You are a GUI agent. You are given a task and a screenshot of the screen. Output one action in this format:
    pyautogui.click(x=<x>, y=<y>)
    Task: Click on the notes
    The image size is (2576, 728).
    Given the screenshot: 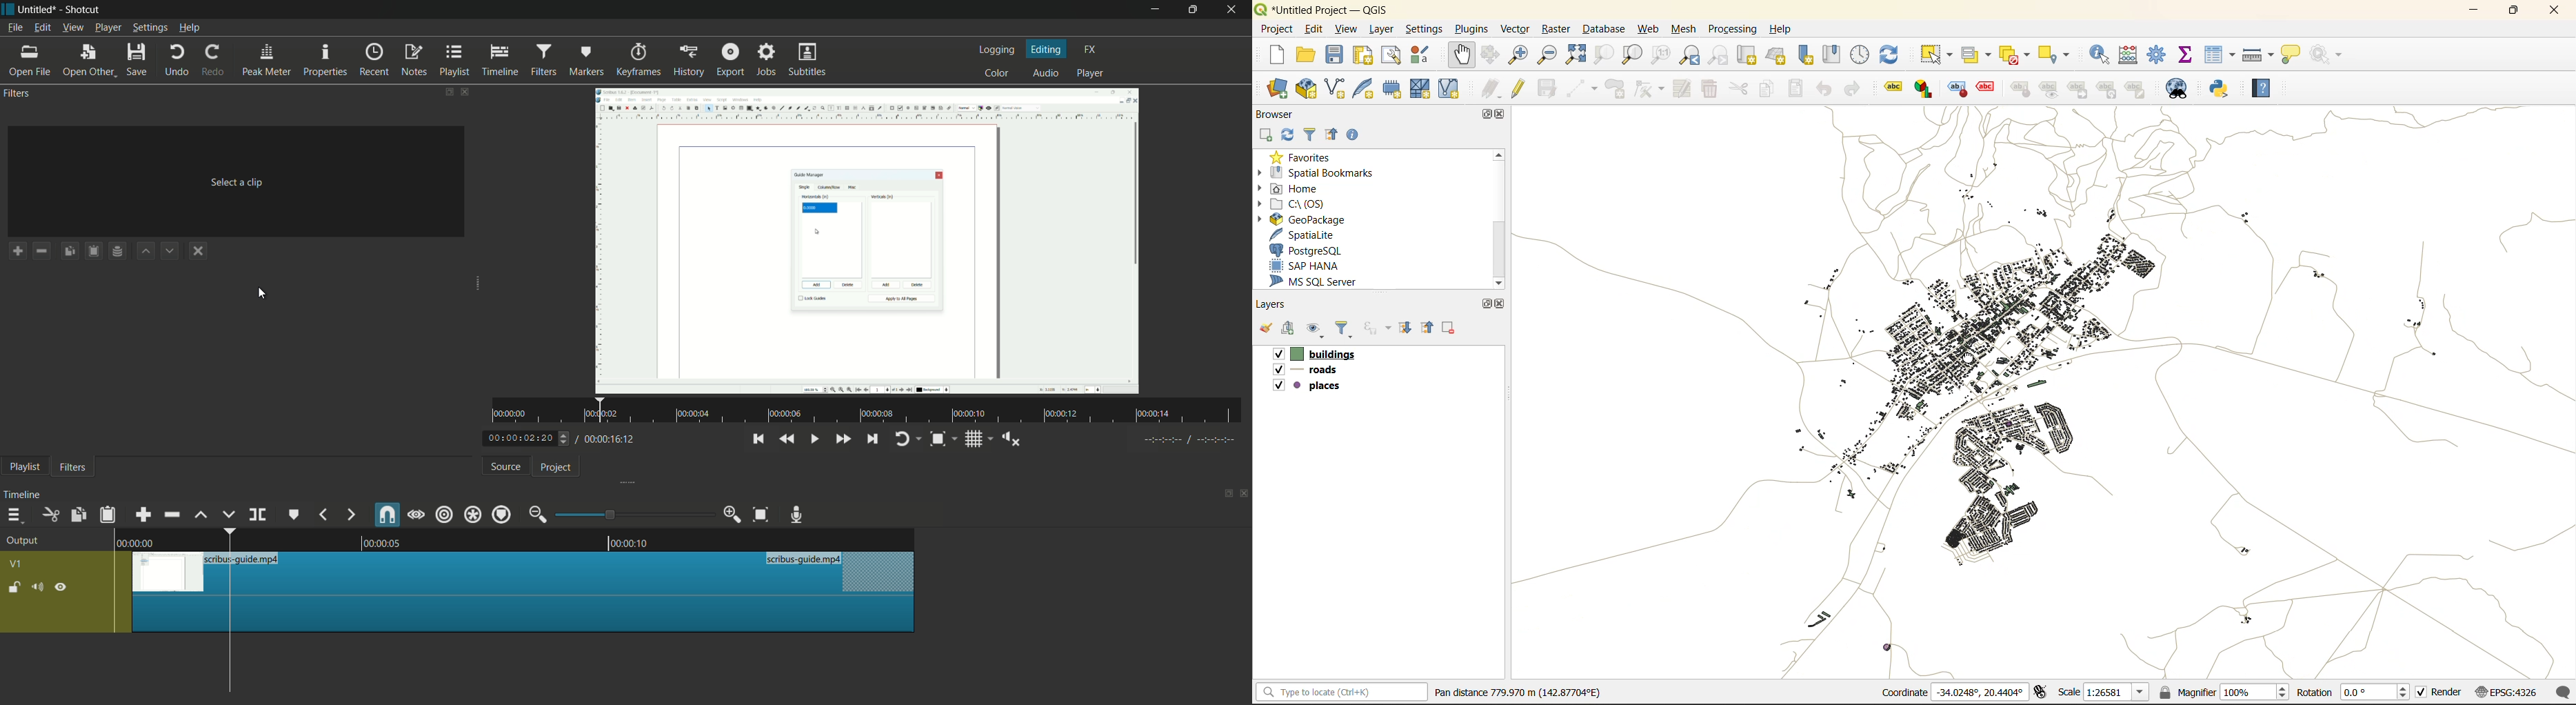 What is the action you would take?
    pyautogui.click(x=416, y=60)
    